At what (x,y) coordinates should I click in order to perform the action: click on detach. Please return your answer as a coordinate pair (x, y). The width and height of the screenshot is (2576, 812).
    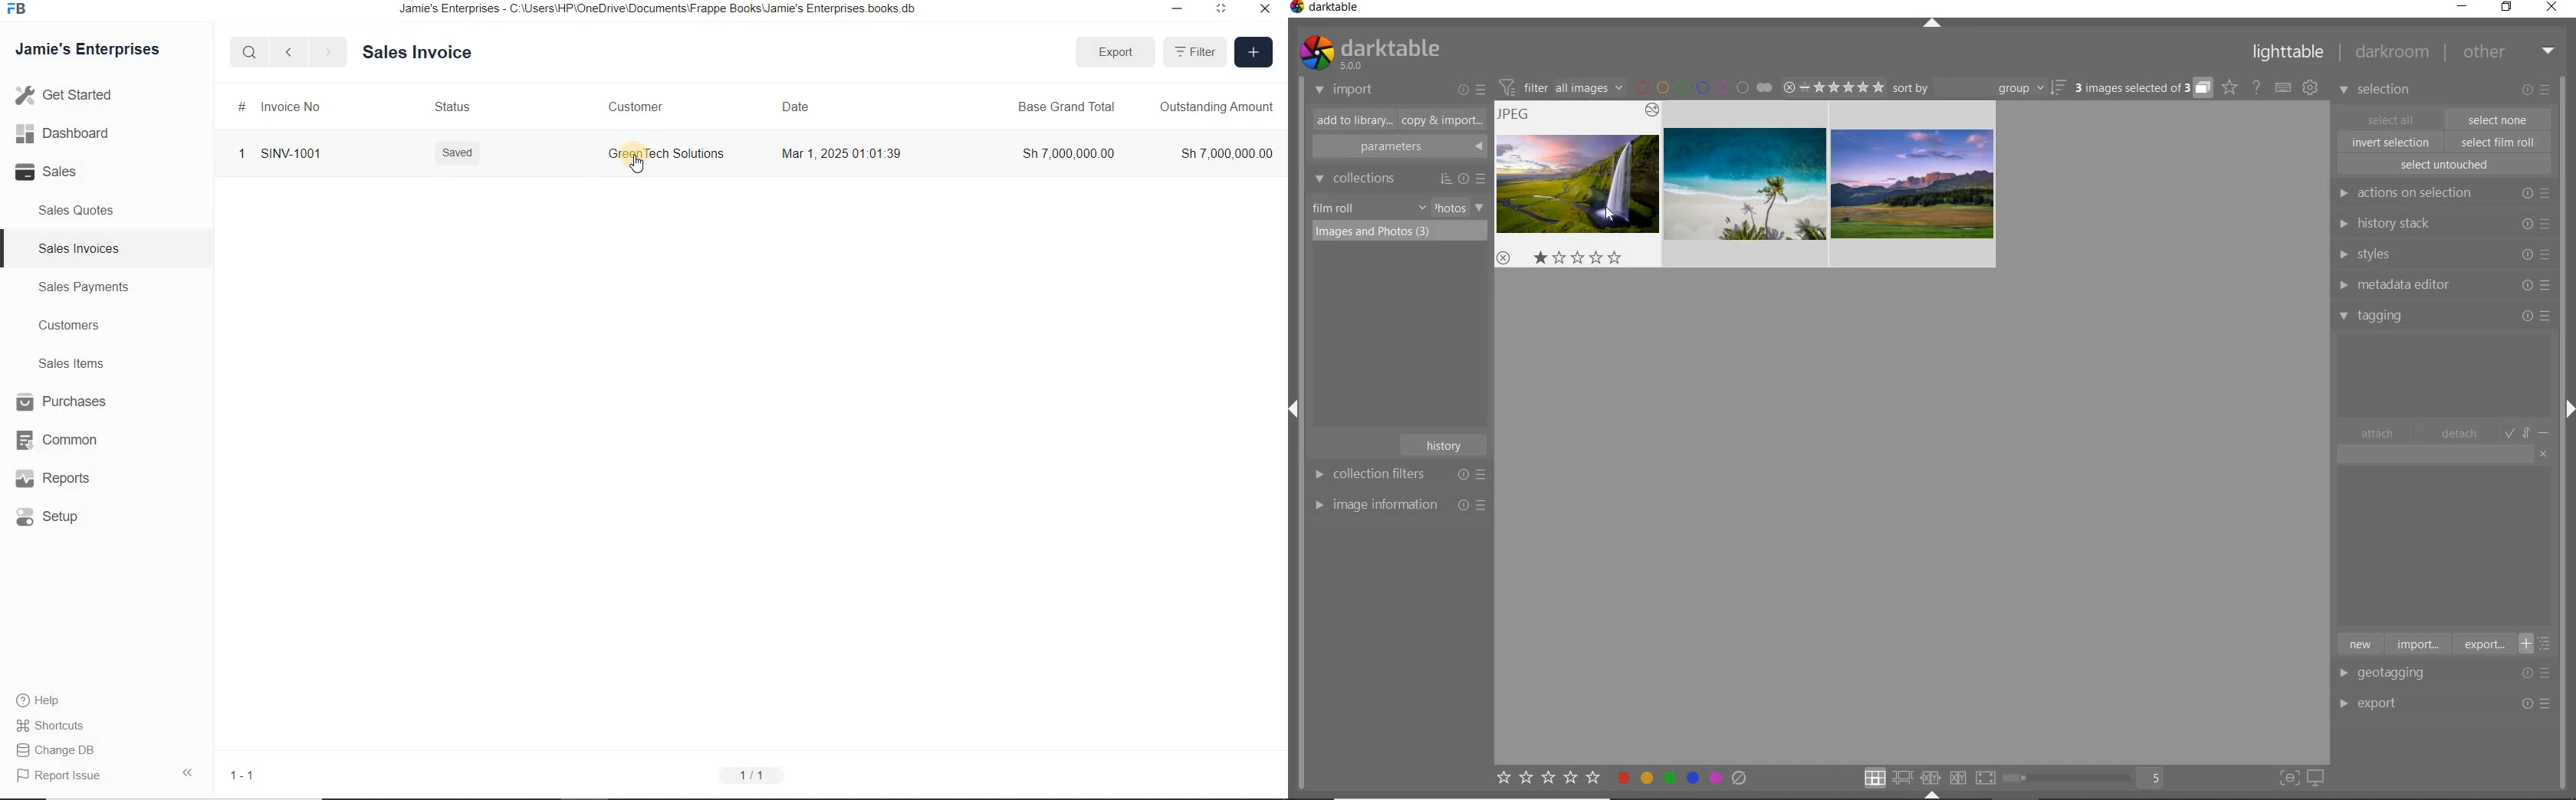
    Looking at the image, I should click on (2460, 434).